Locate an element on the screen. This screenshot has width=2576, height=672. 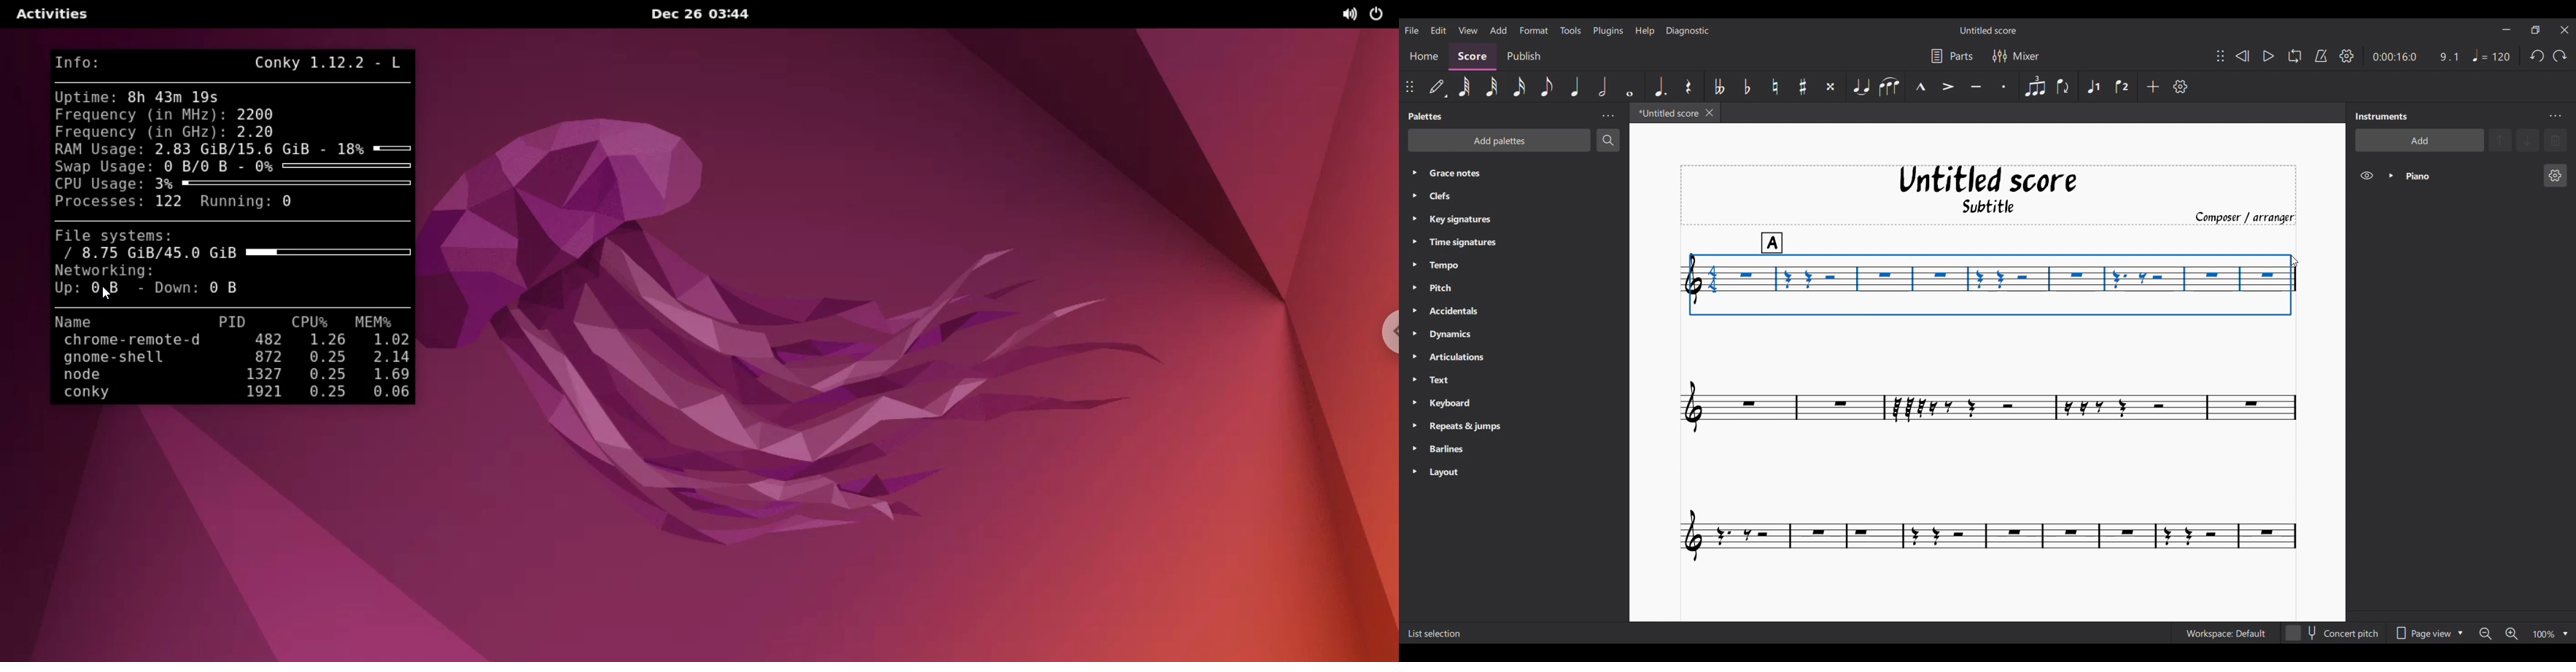
Metronome is located at coordinates (2321, 56).